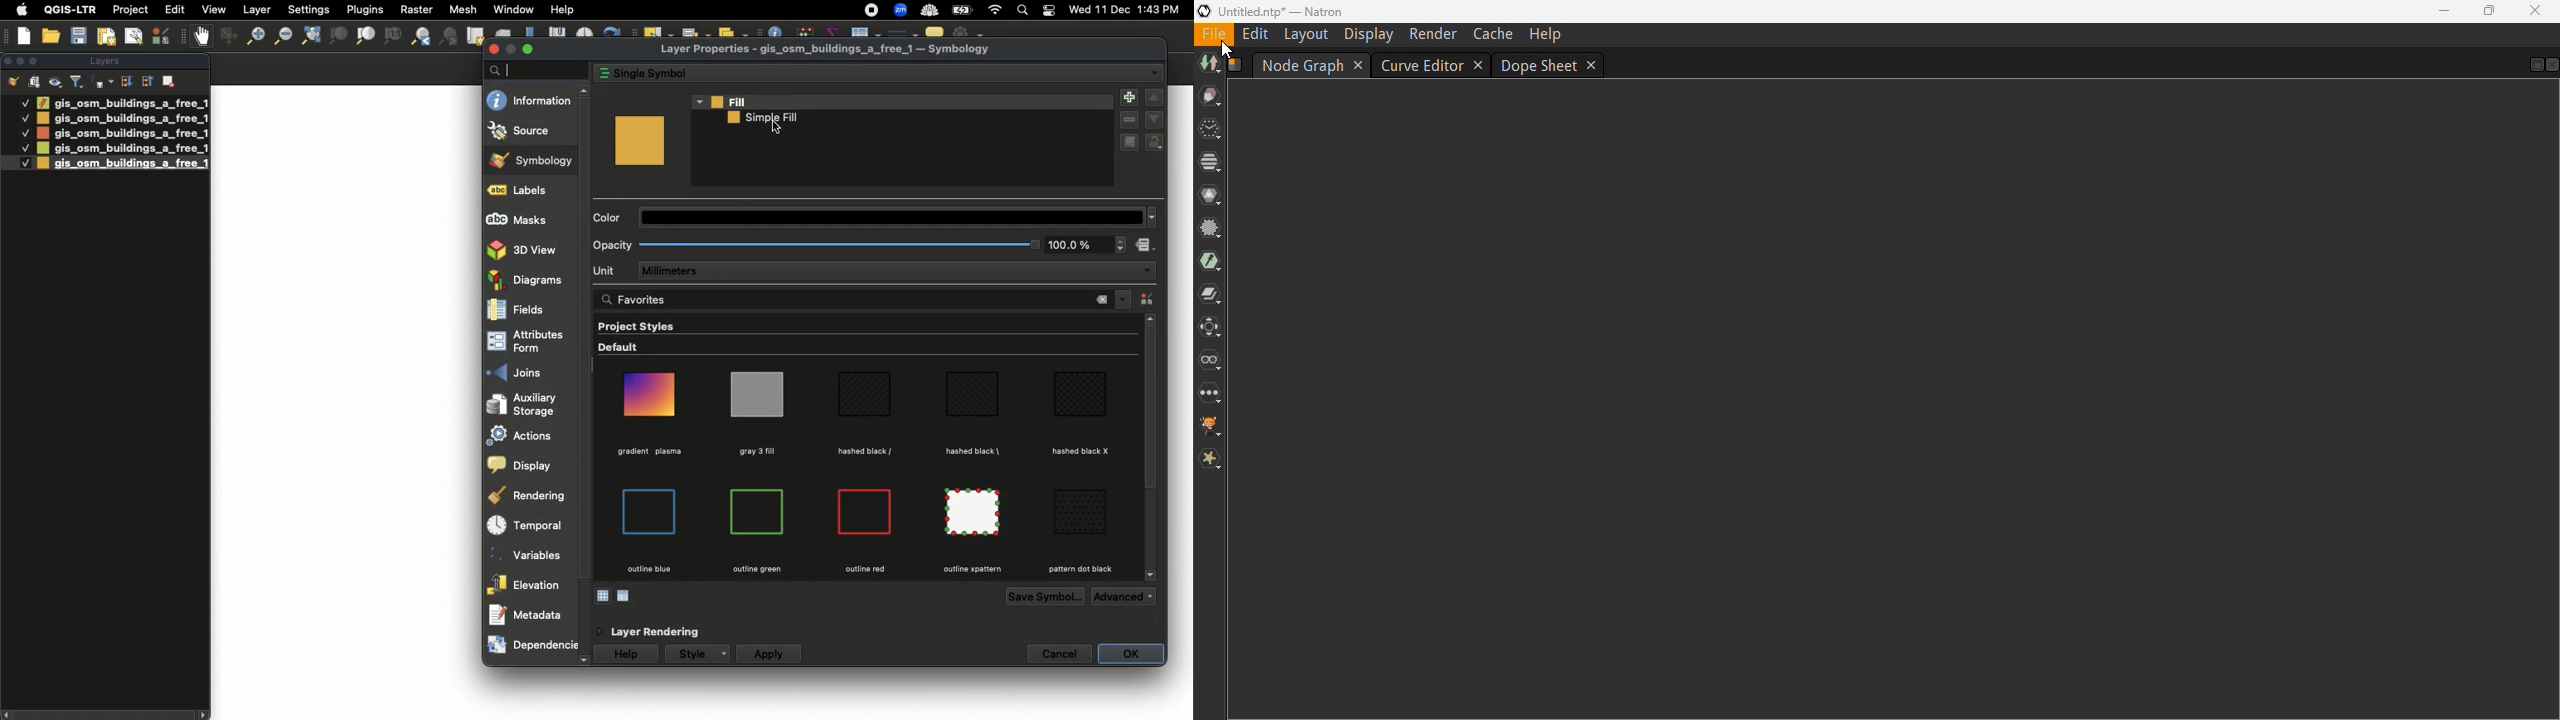 This screenshot has width=2576, height=728. I want to click on 1:43 PM, so click(1161, 9).